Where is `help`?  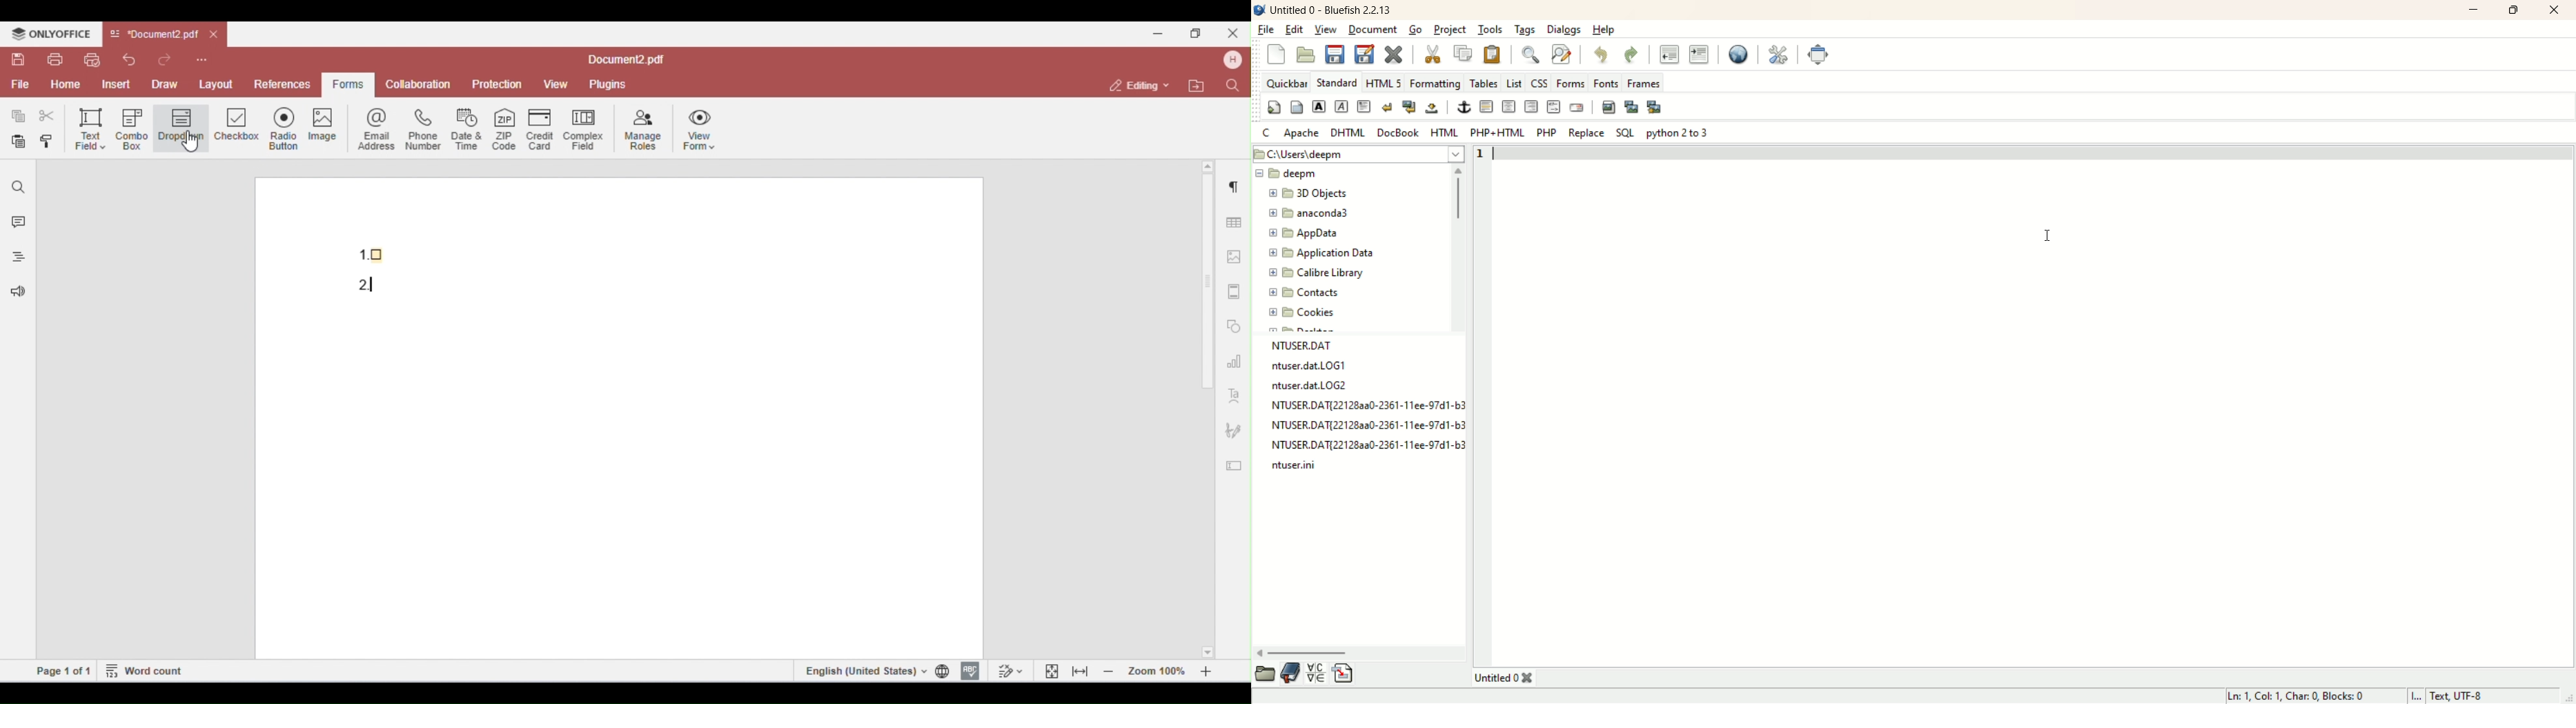 help is located at coordinates (1603, 30).